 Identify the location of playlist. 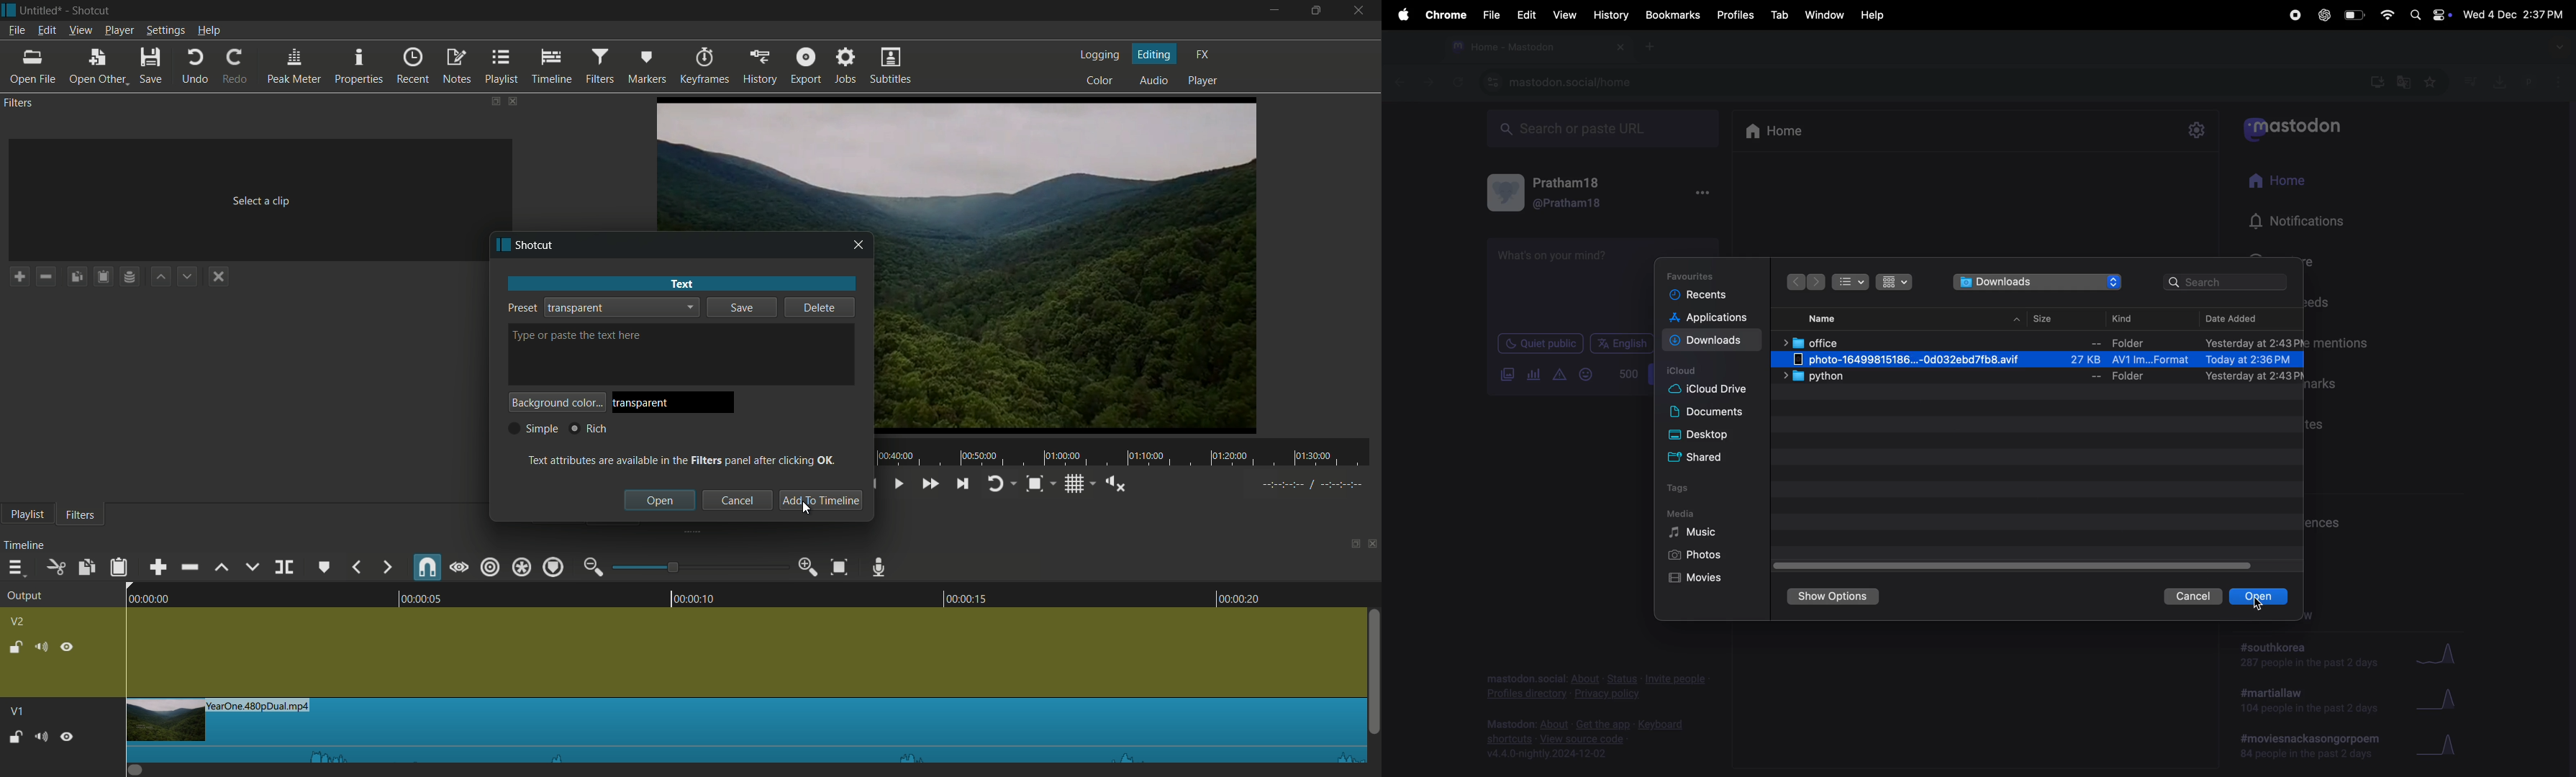
(504, 67).